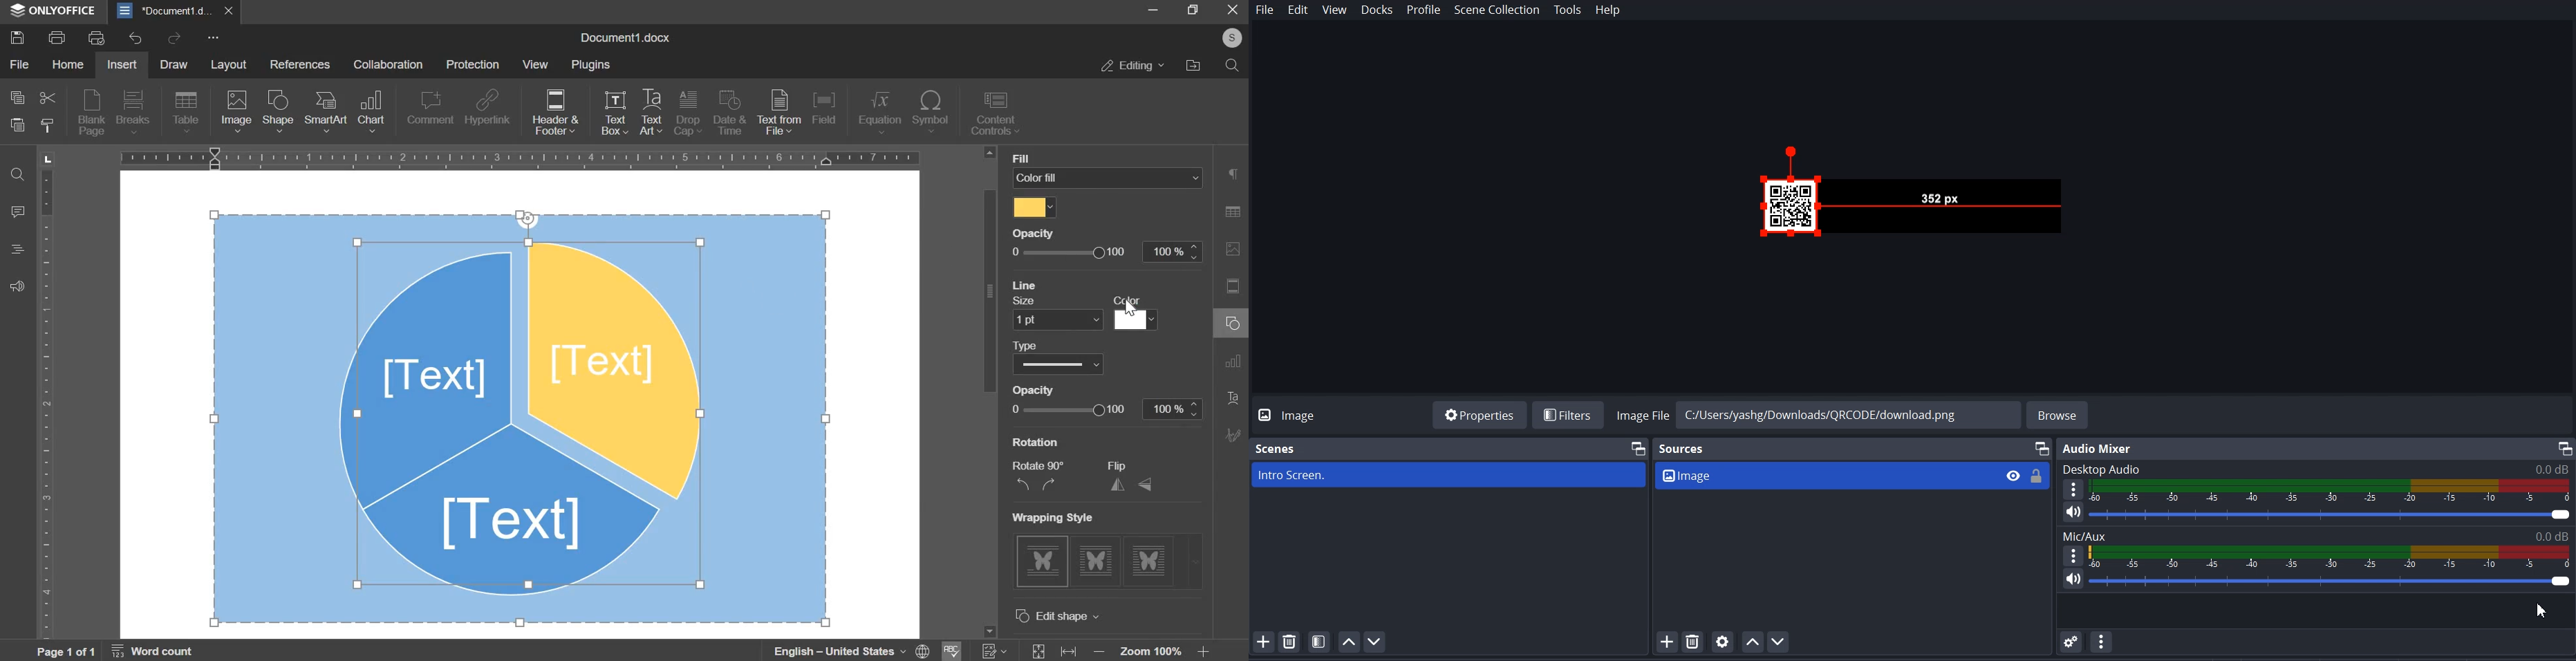  What do you see at coordinates (1375, 641) in the screenshot?
I see `Move scene Down` at bounding box center [1375, 641].